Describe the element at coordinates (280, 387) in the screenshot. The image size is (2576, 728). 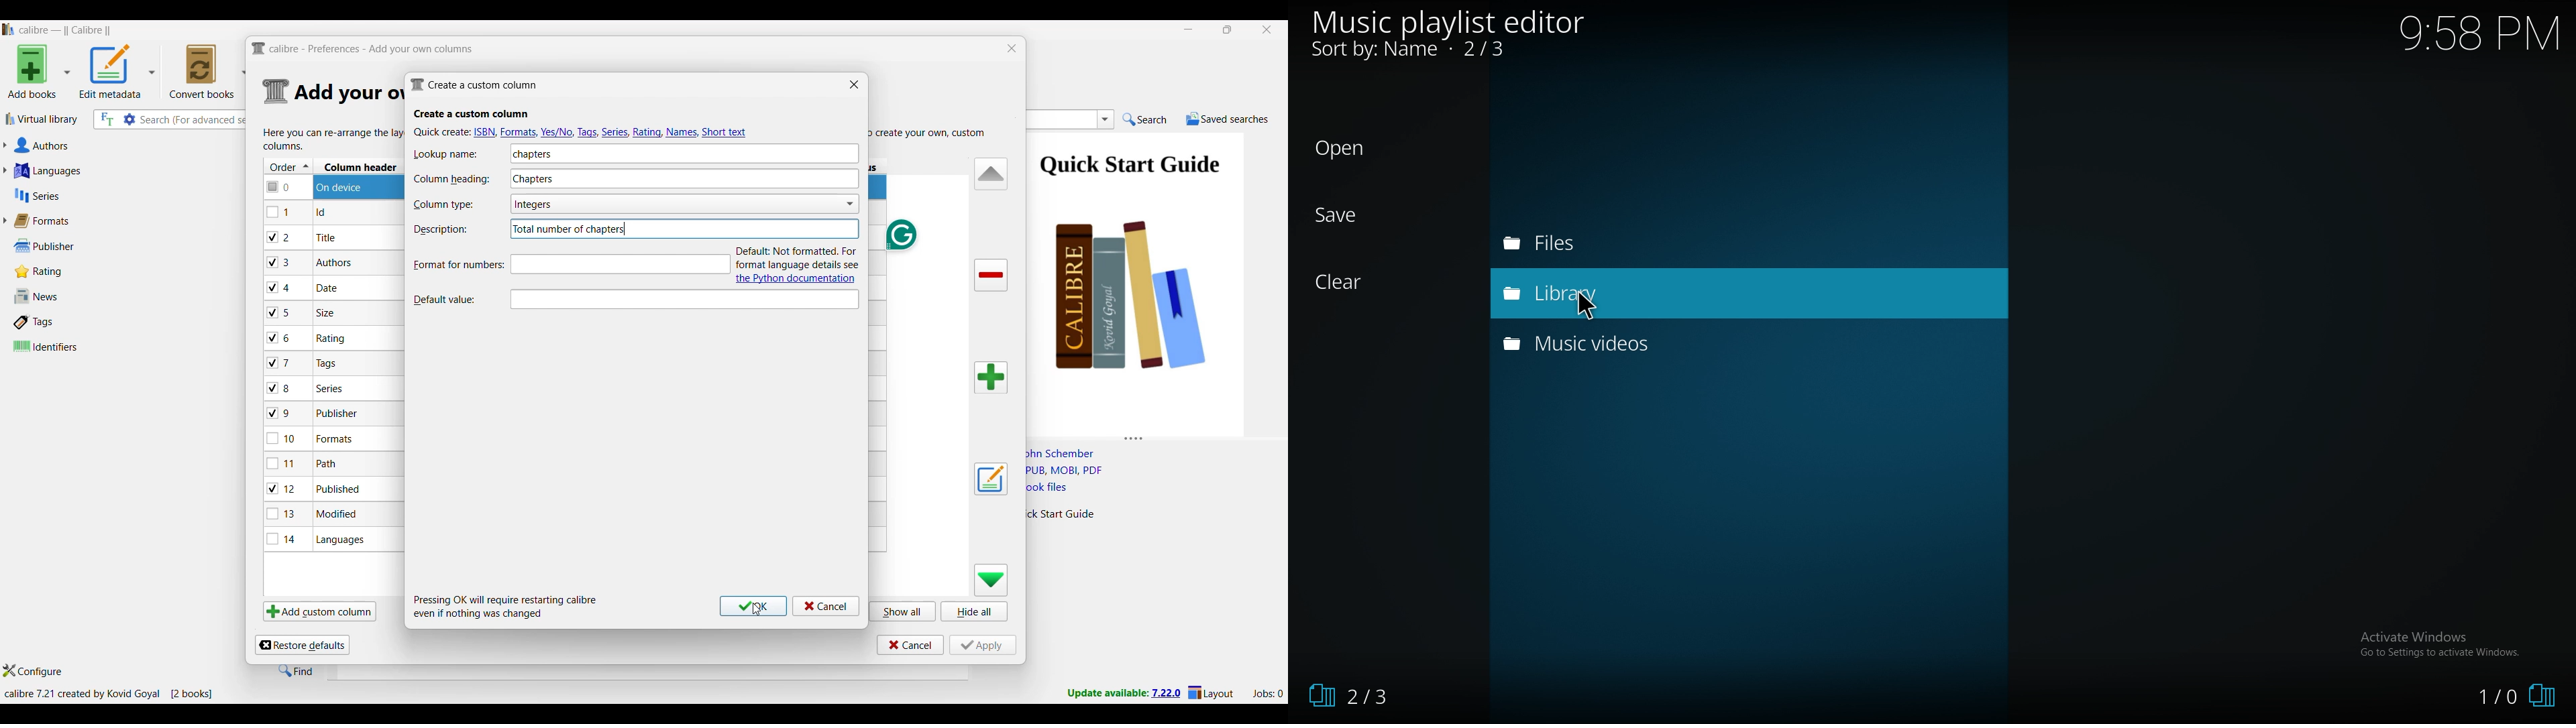
I see `checkbox - 8` at that location.